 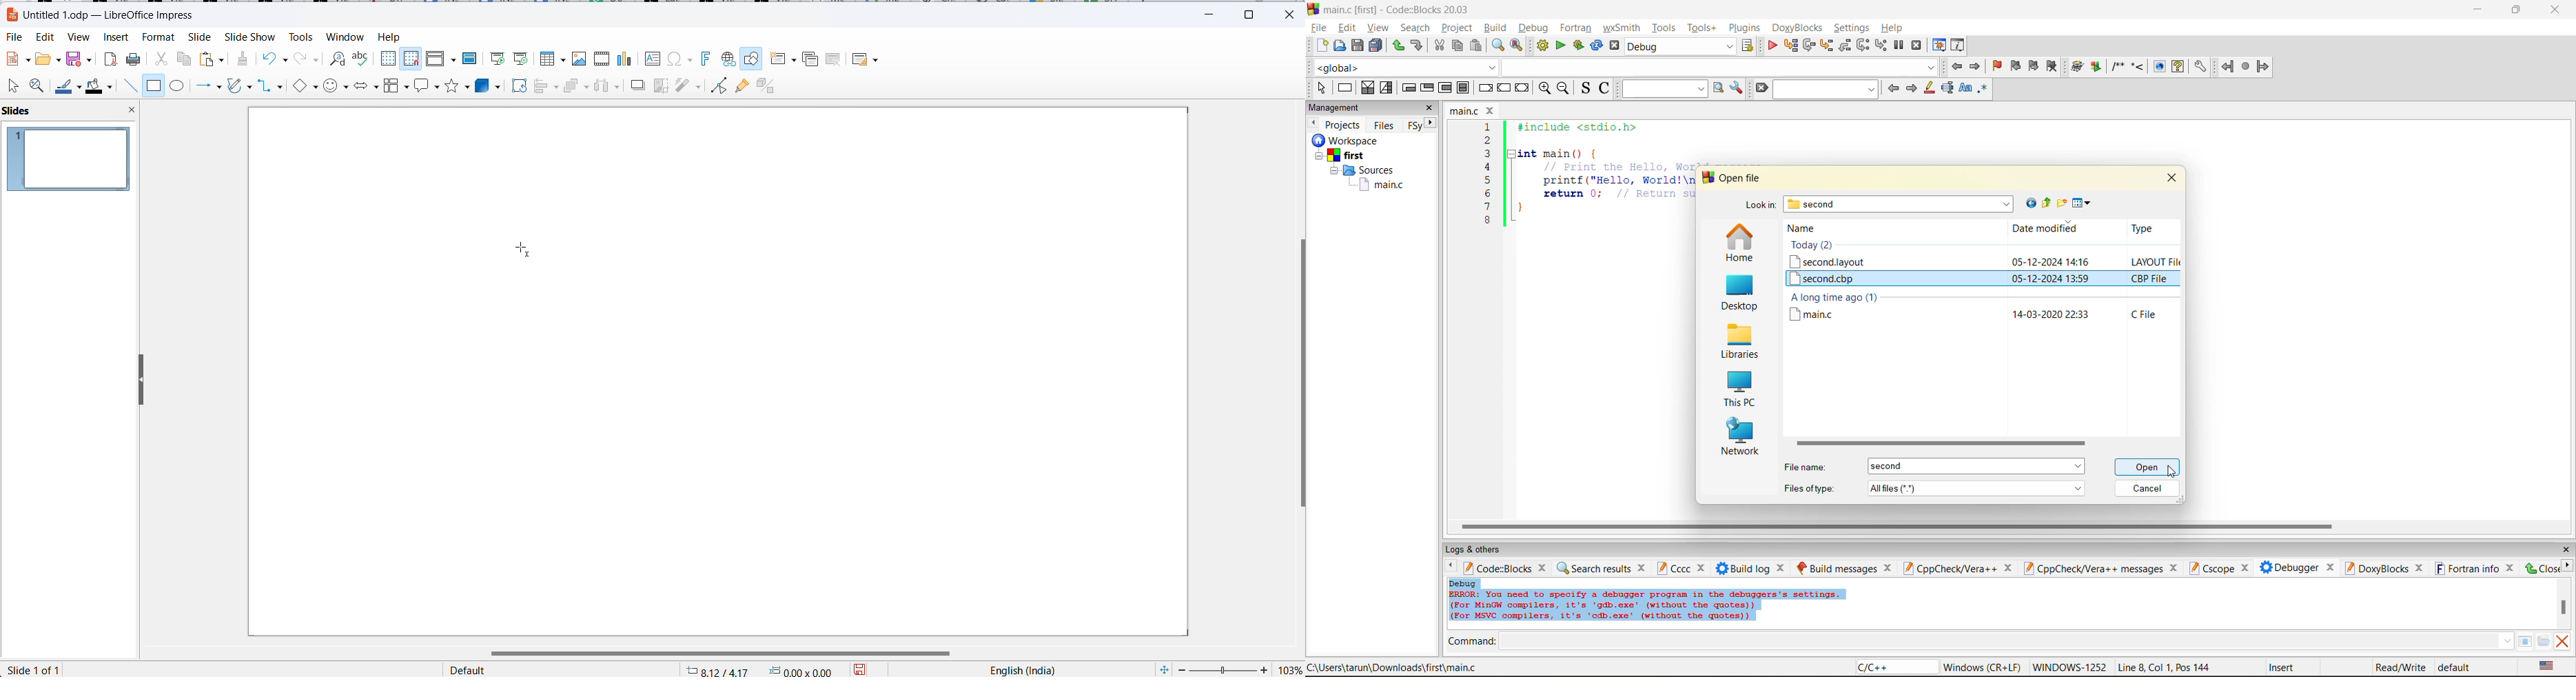 I want to click on #include <stdio.h>, so click(x=1586, y=127).